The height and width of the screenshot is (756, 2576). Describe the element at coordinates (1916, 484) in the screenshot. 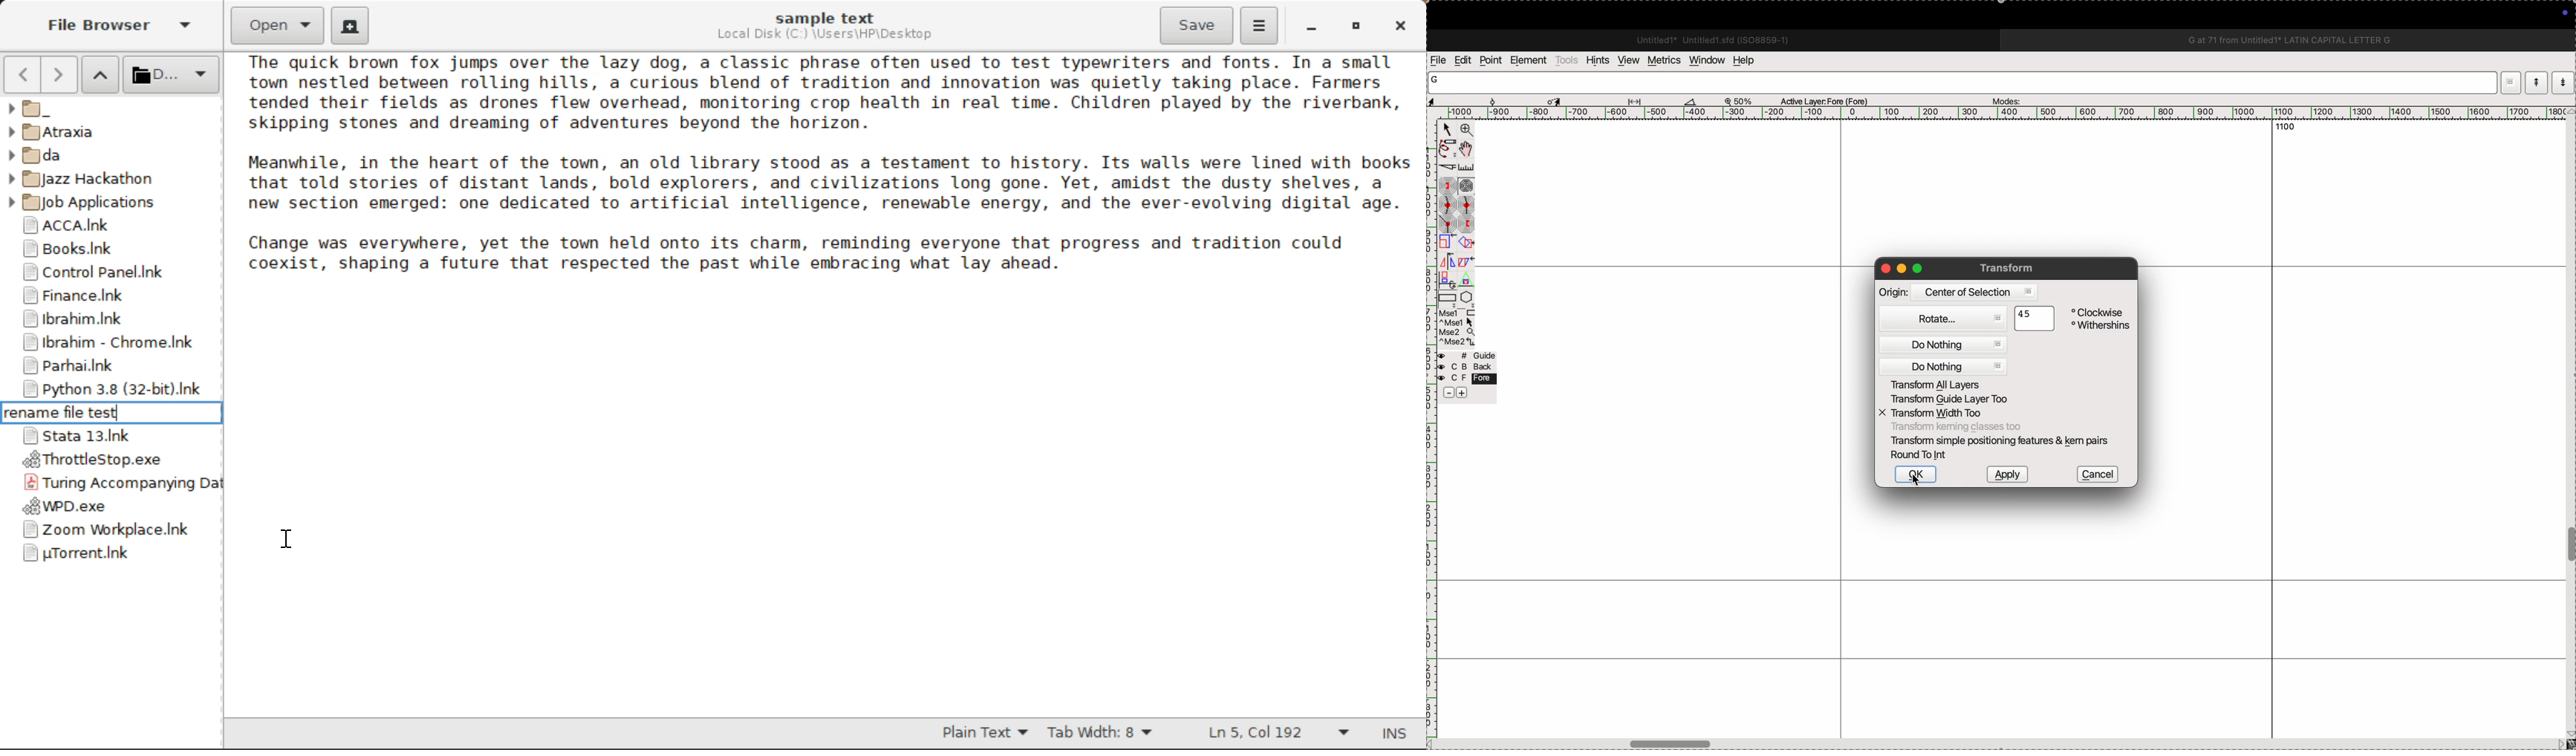

I see `cursor` at that location.